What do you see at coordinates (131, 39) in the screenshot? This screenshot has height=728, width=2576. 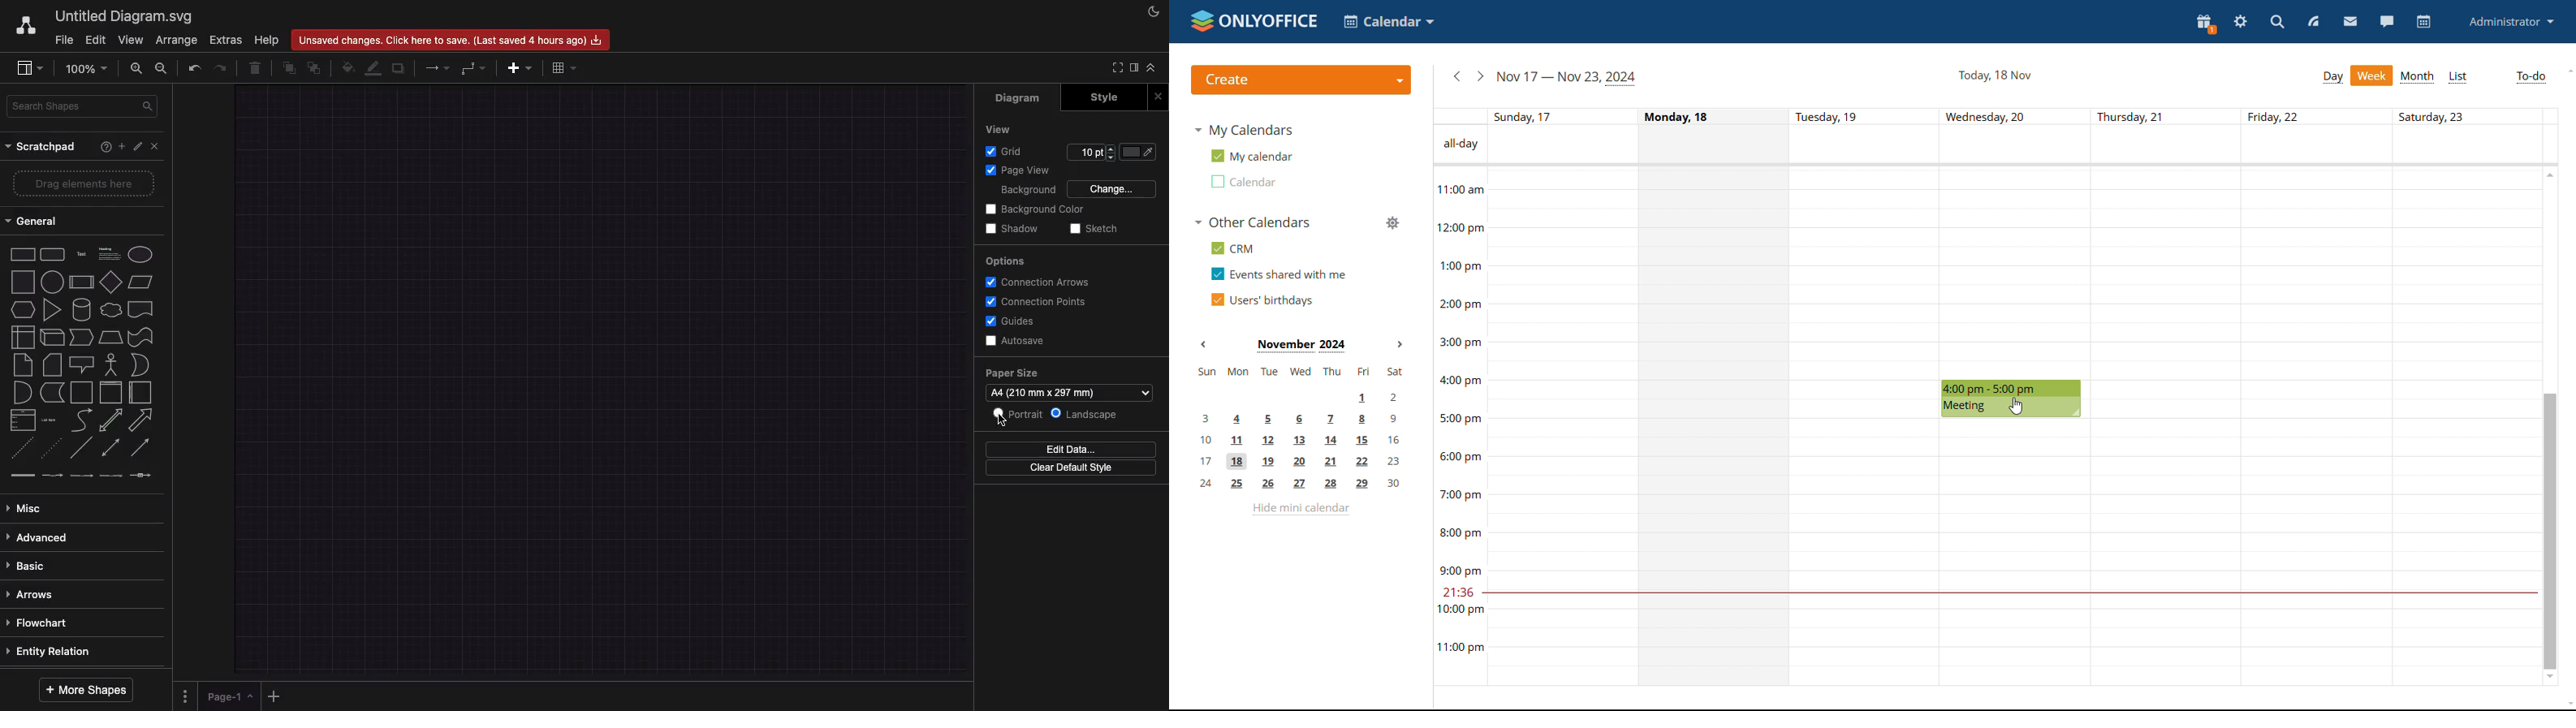 I see `View` at bounding box center [131, 39].